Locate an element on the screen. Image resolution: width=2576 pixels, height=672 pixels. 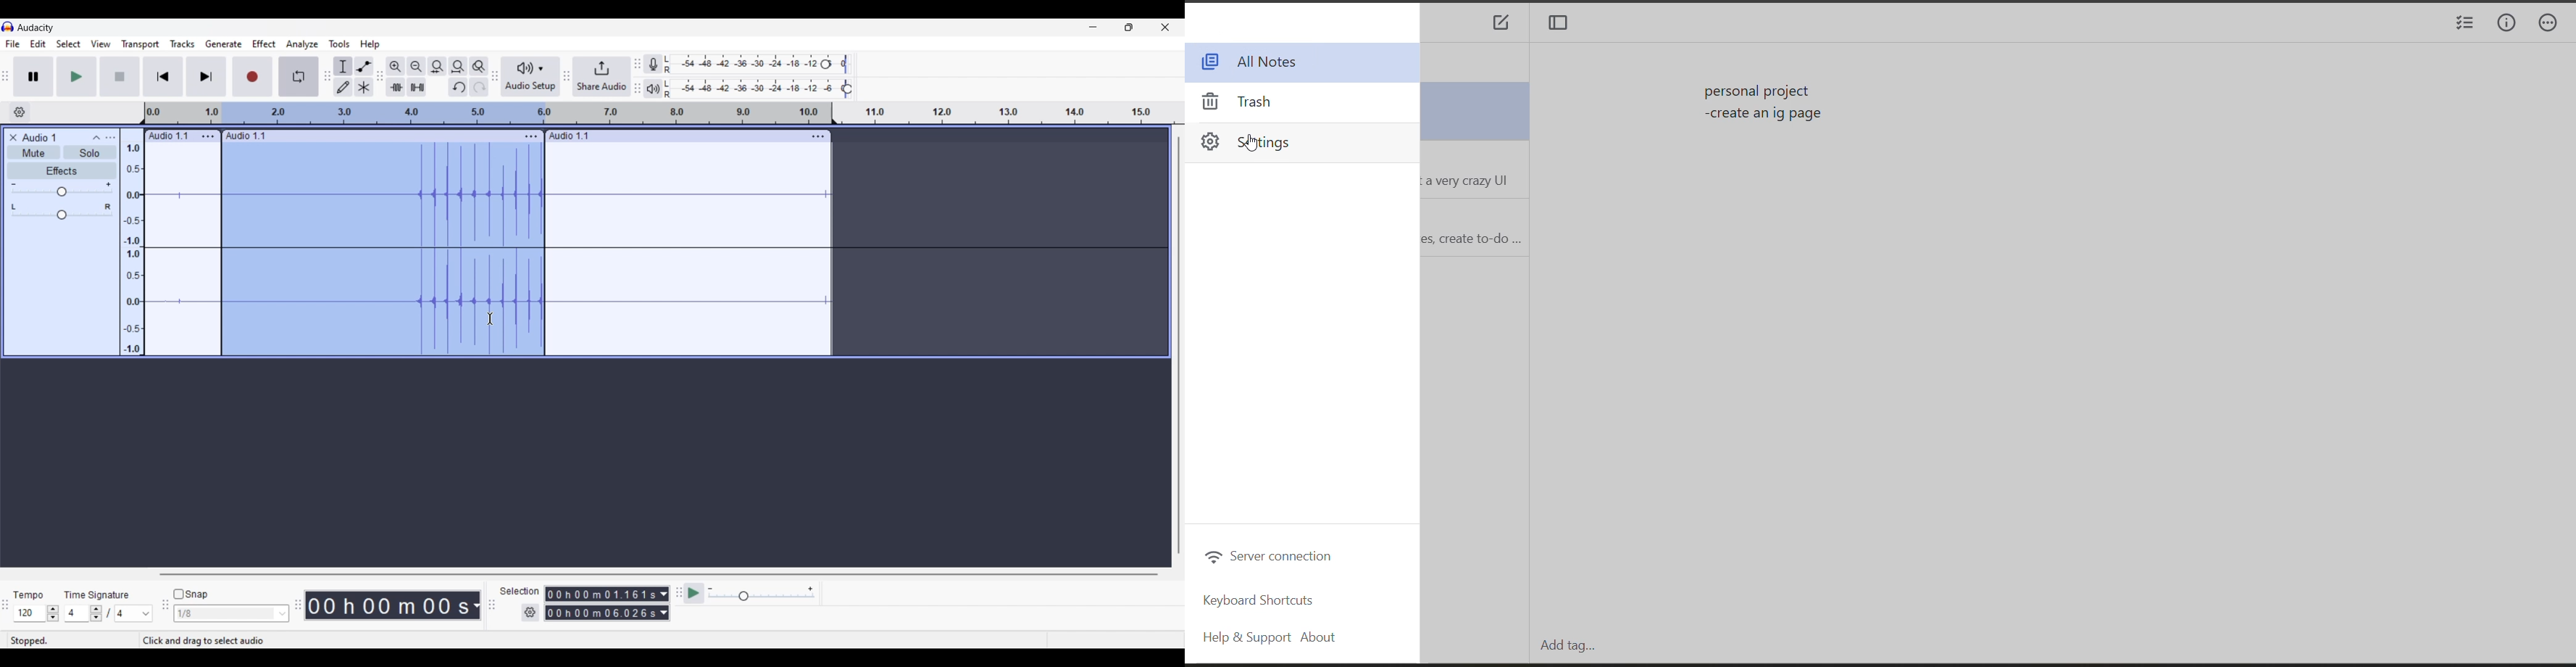
insert checklist is located at coordinates (2462, 25).